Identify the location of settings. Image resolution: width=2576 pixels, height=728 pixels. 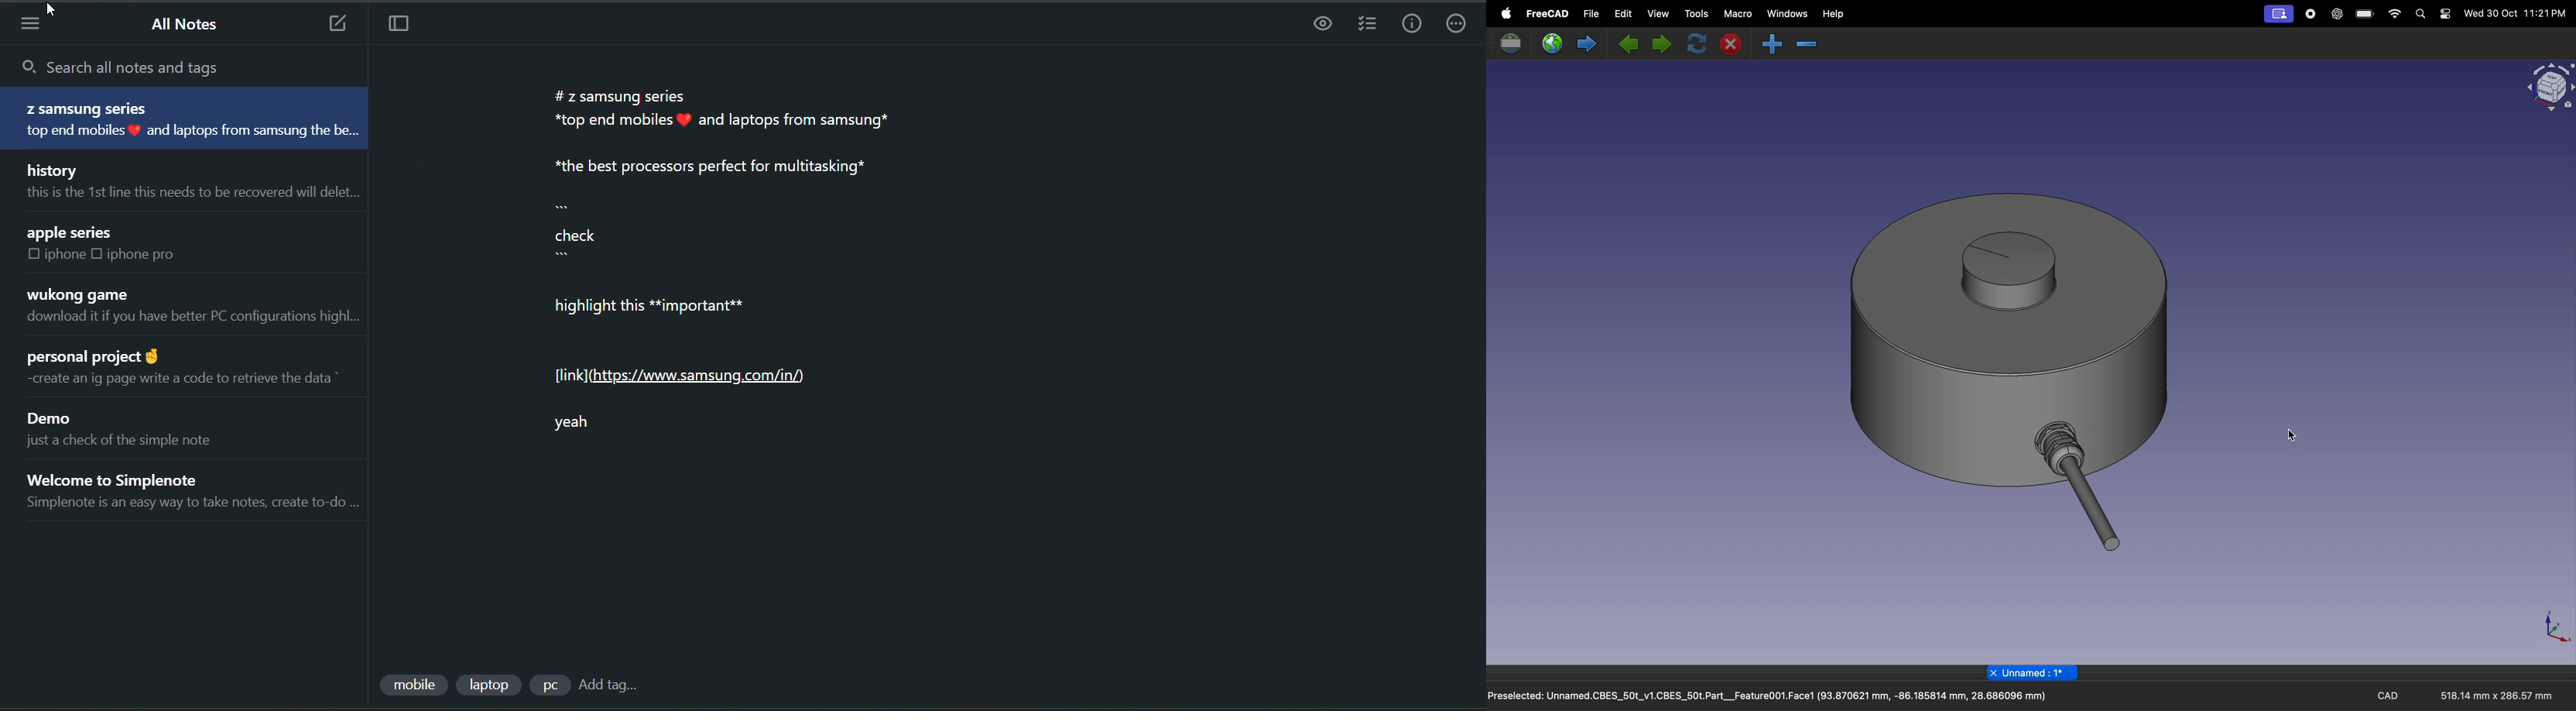
(2445, 14).